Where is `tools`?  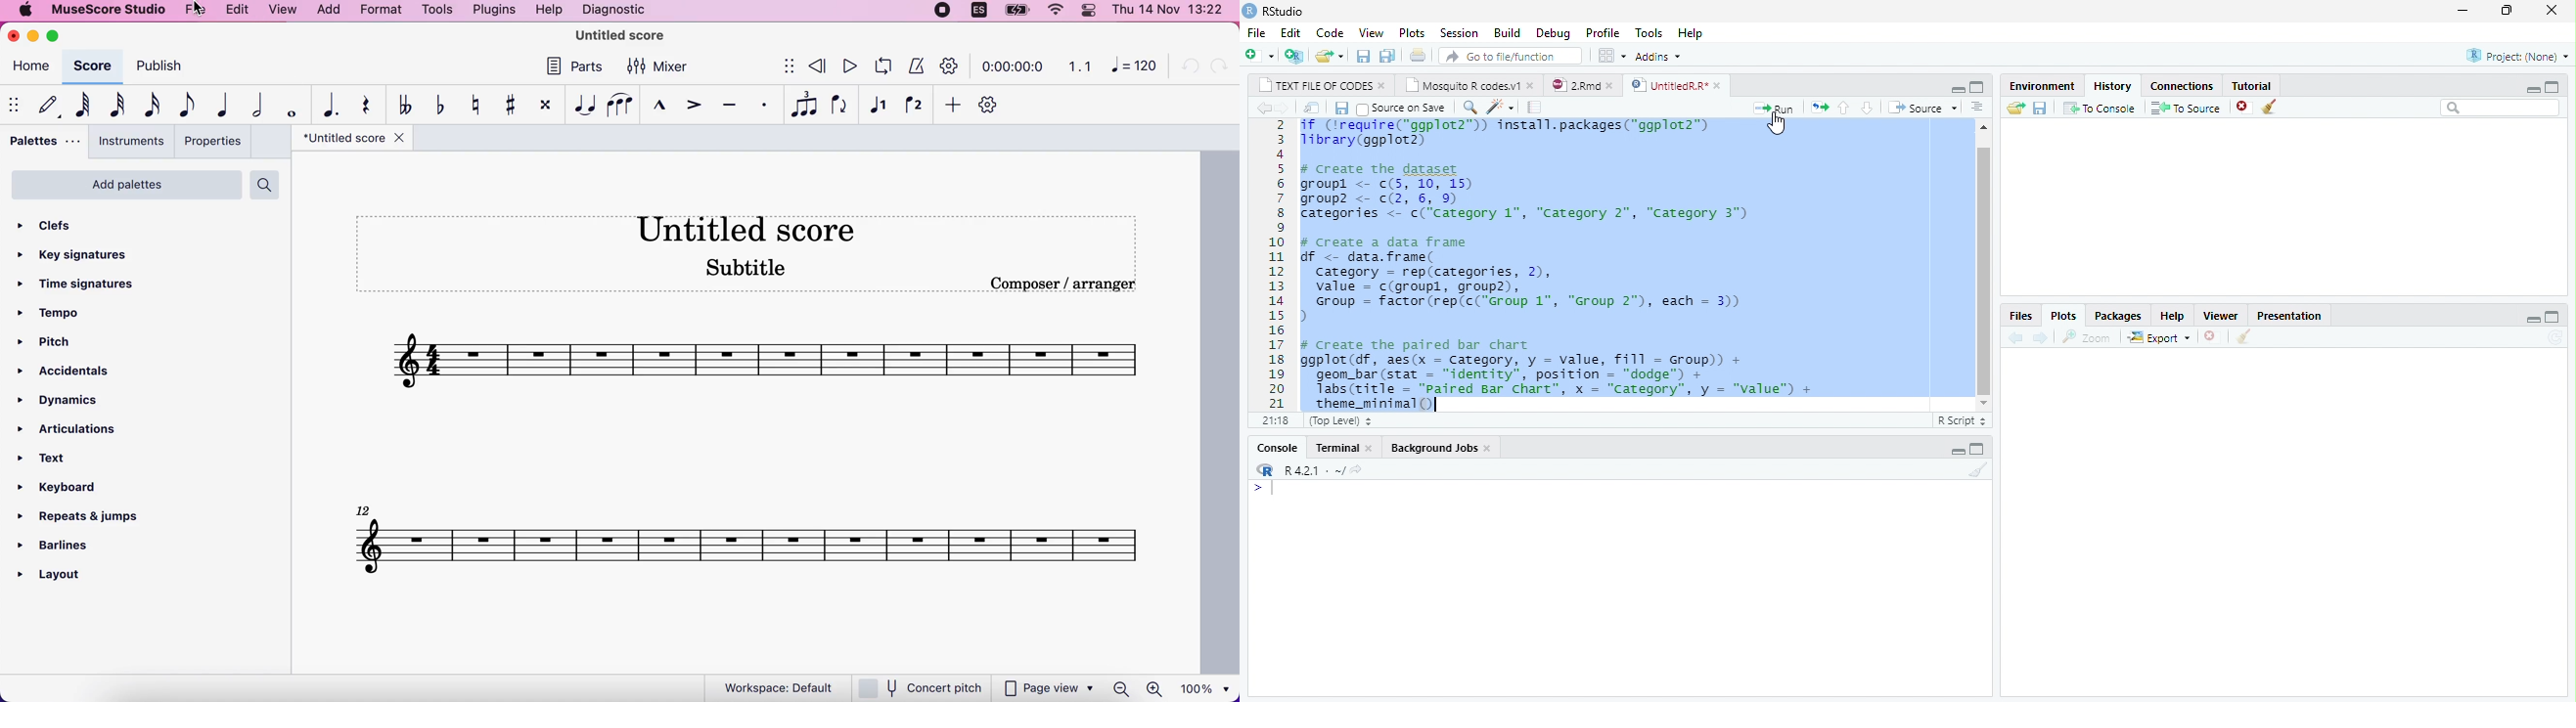
tools is located at coordinates (1646, 32).